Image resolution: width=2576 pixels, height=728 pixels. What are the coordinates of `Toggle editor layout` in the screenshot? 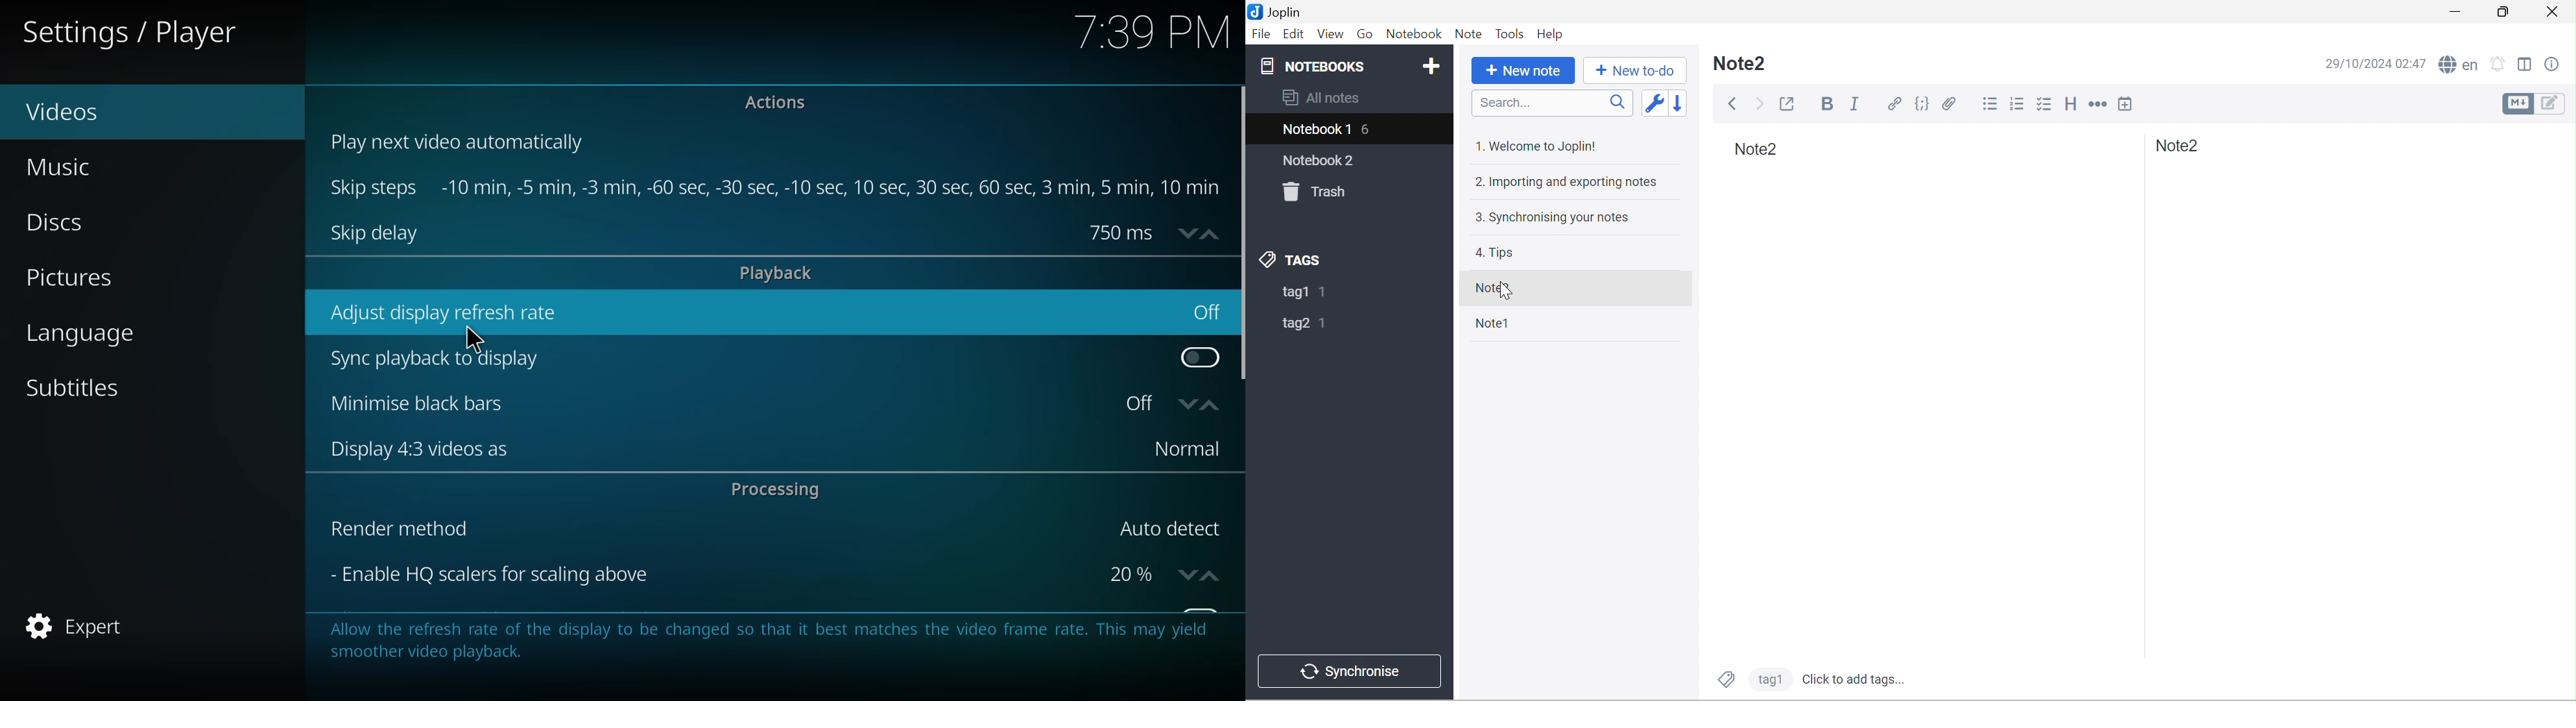 It's located at (2526, 62).